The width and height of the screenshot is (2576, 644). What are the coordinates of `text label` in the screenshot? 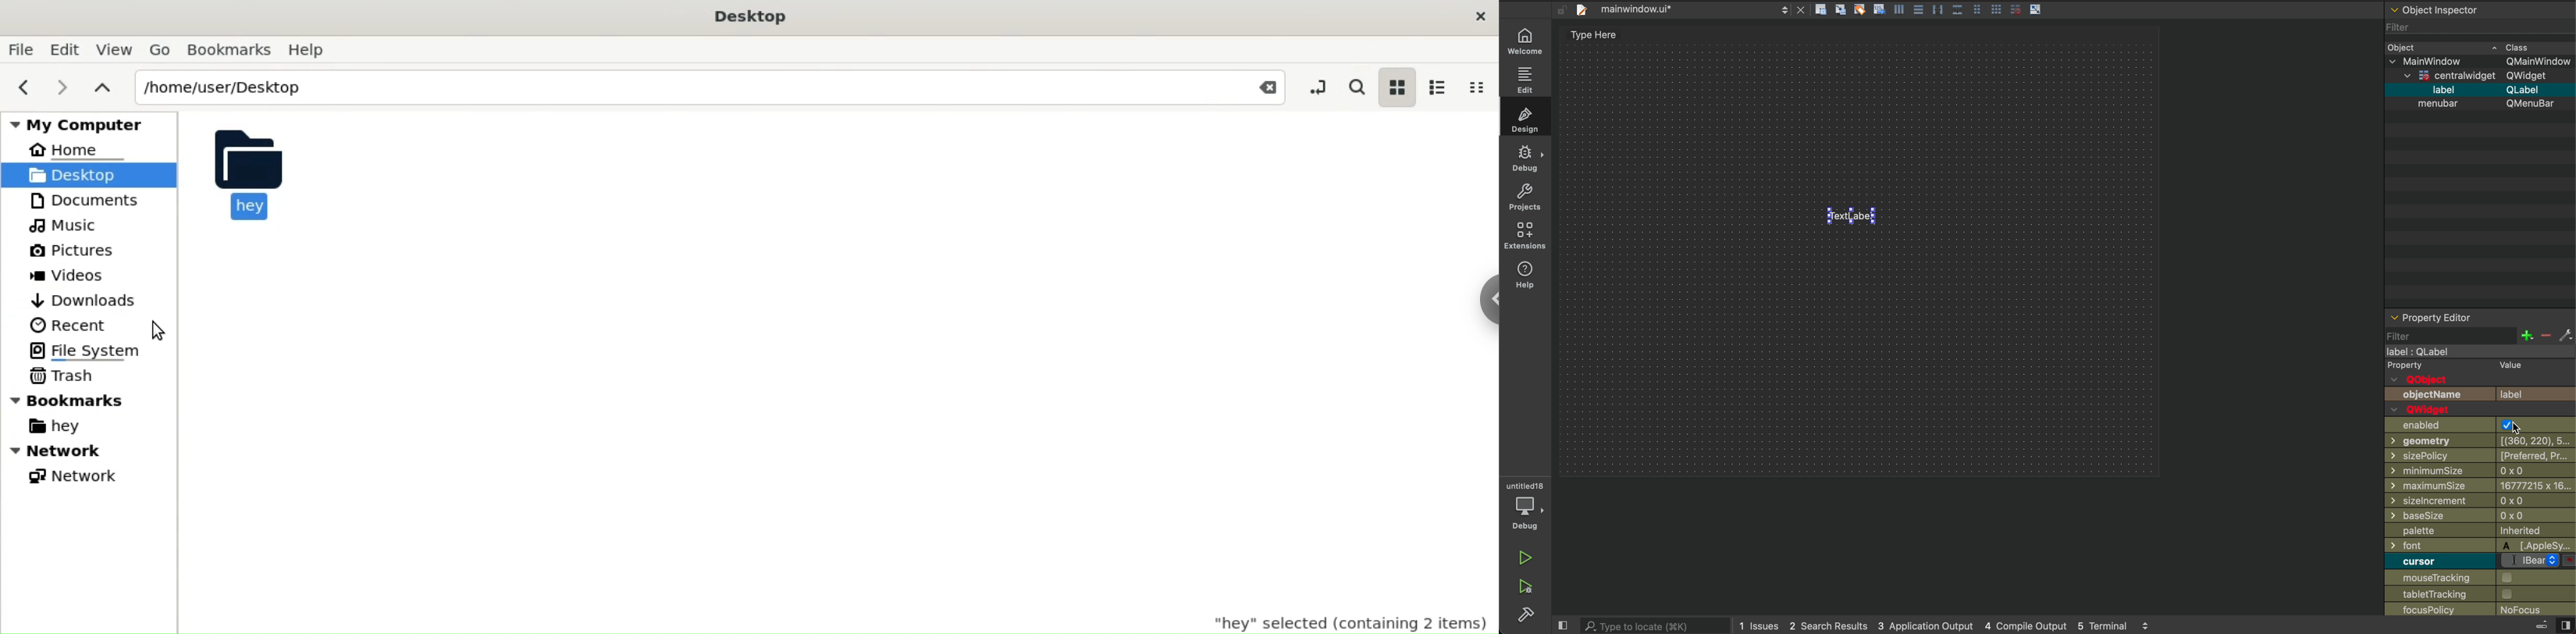 It's located at (1849, 216).